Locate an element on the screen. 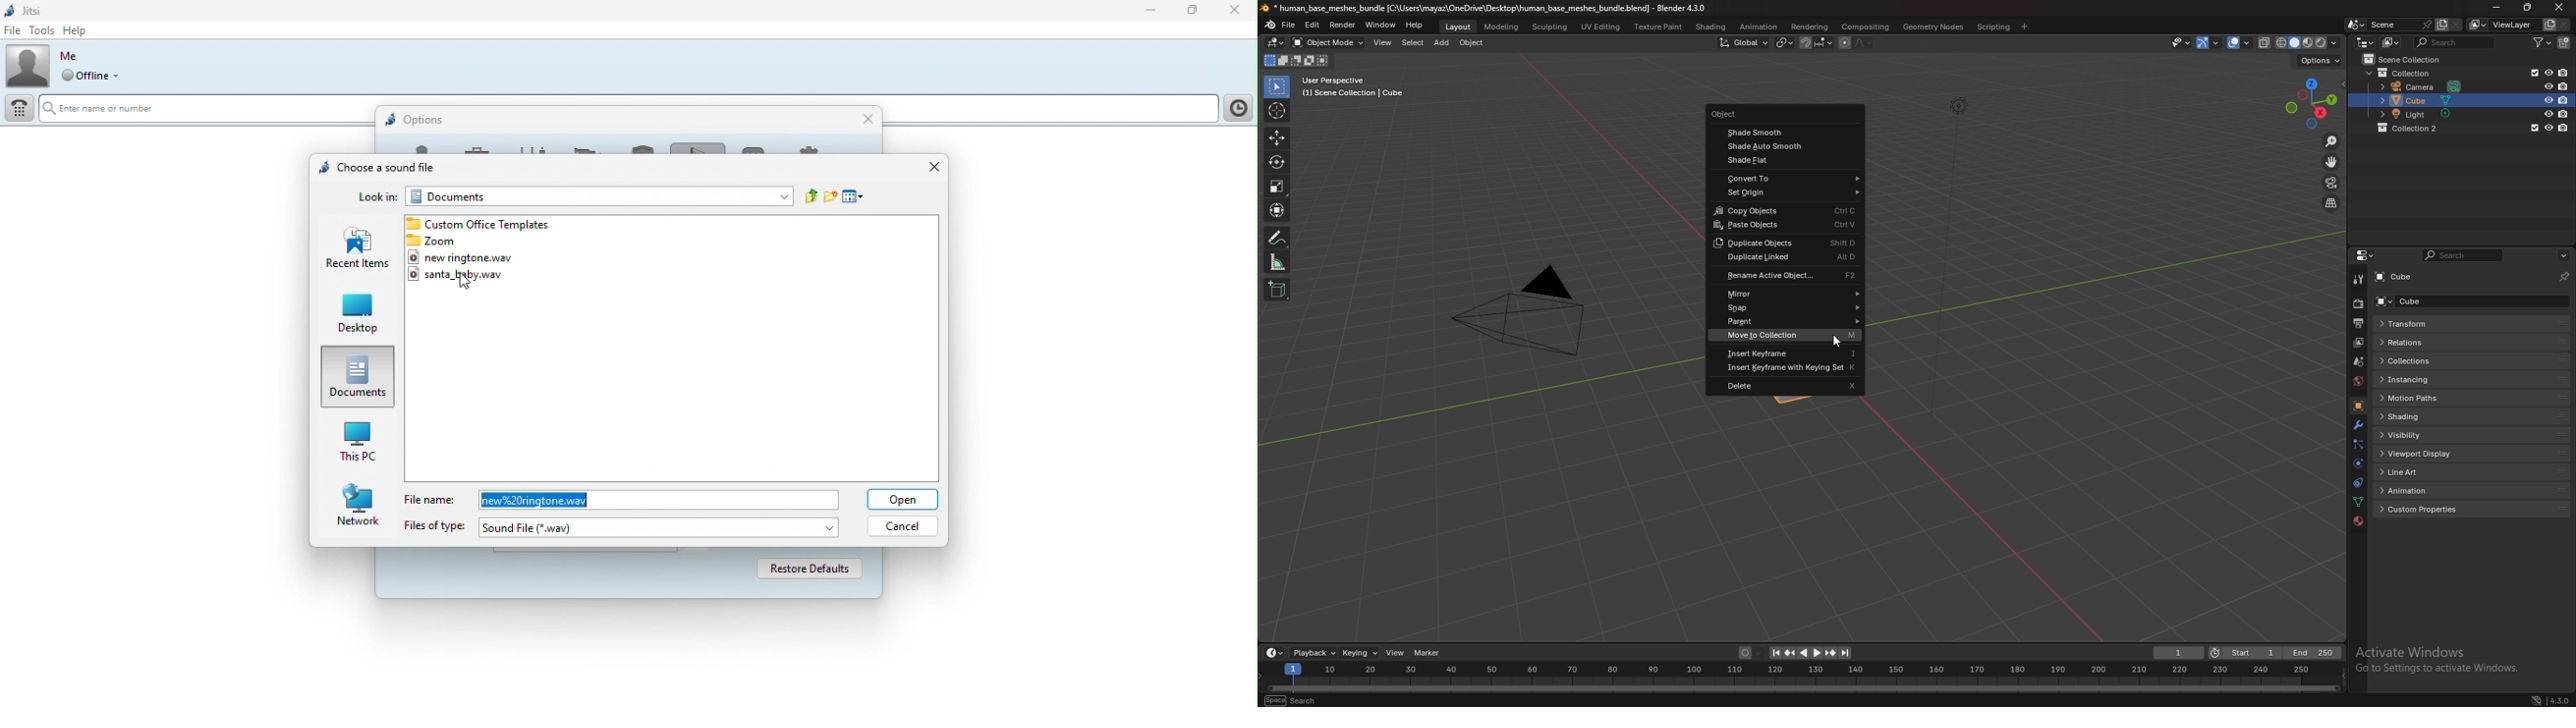 The width and height of the screenshot is (2576, 728). © santa_biby.wav is located at coordinates (470, 274).